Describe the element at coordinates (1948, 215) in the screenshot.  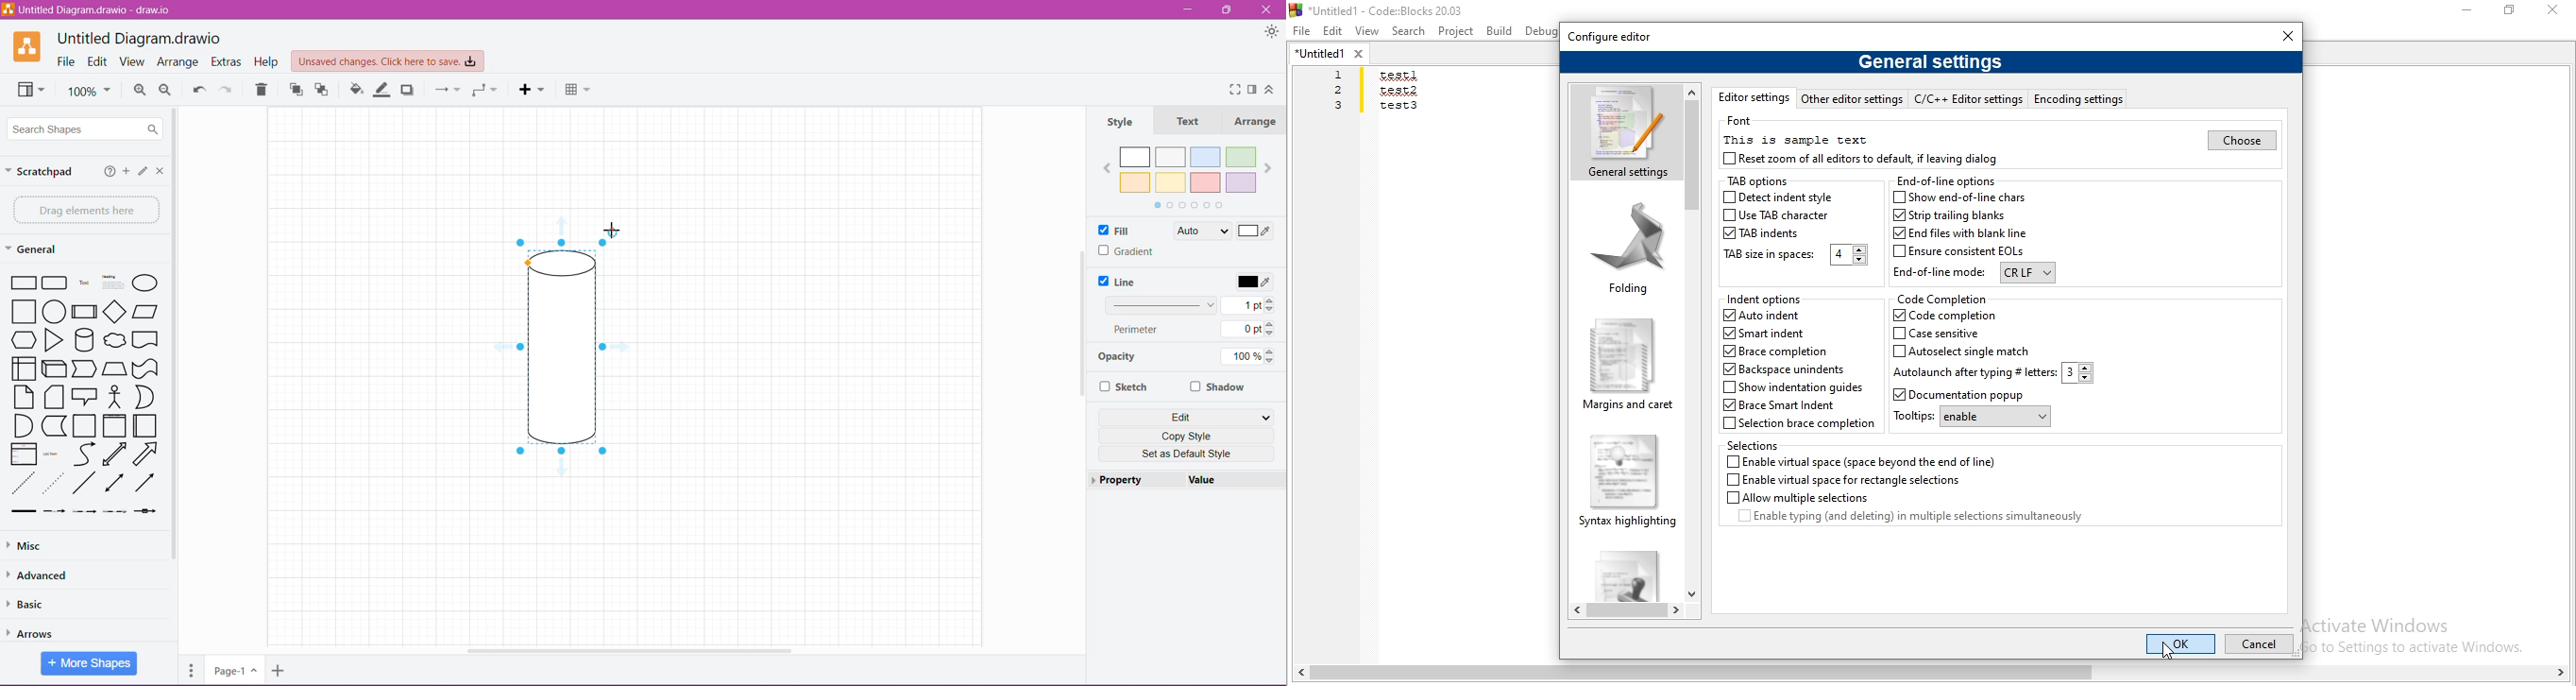
I see `Strip trailing blanks` at that location.